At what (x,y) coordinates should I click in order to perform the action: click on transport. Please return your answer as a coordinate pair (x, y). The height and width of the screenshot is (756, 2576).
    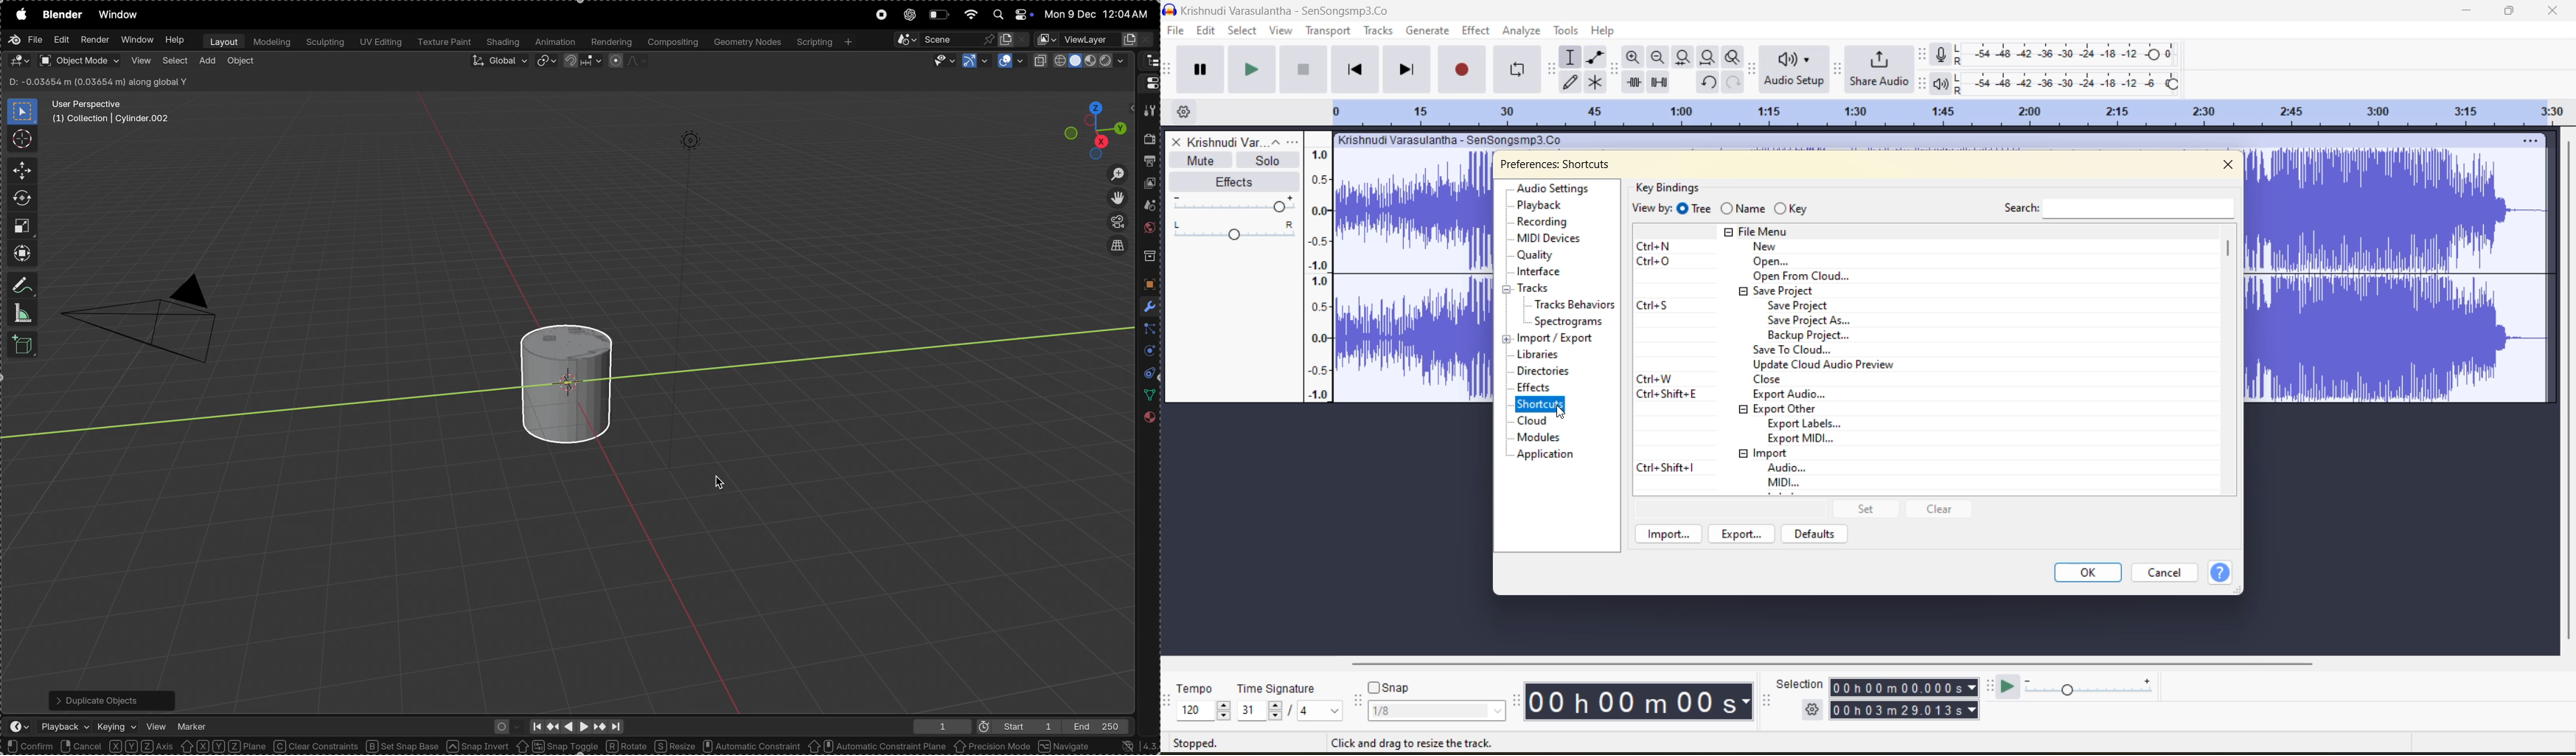
    Looking at the image, I should click on (1326, 29).